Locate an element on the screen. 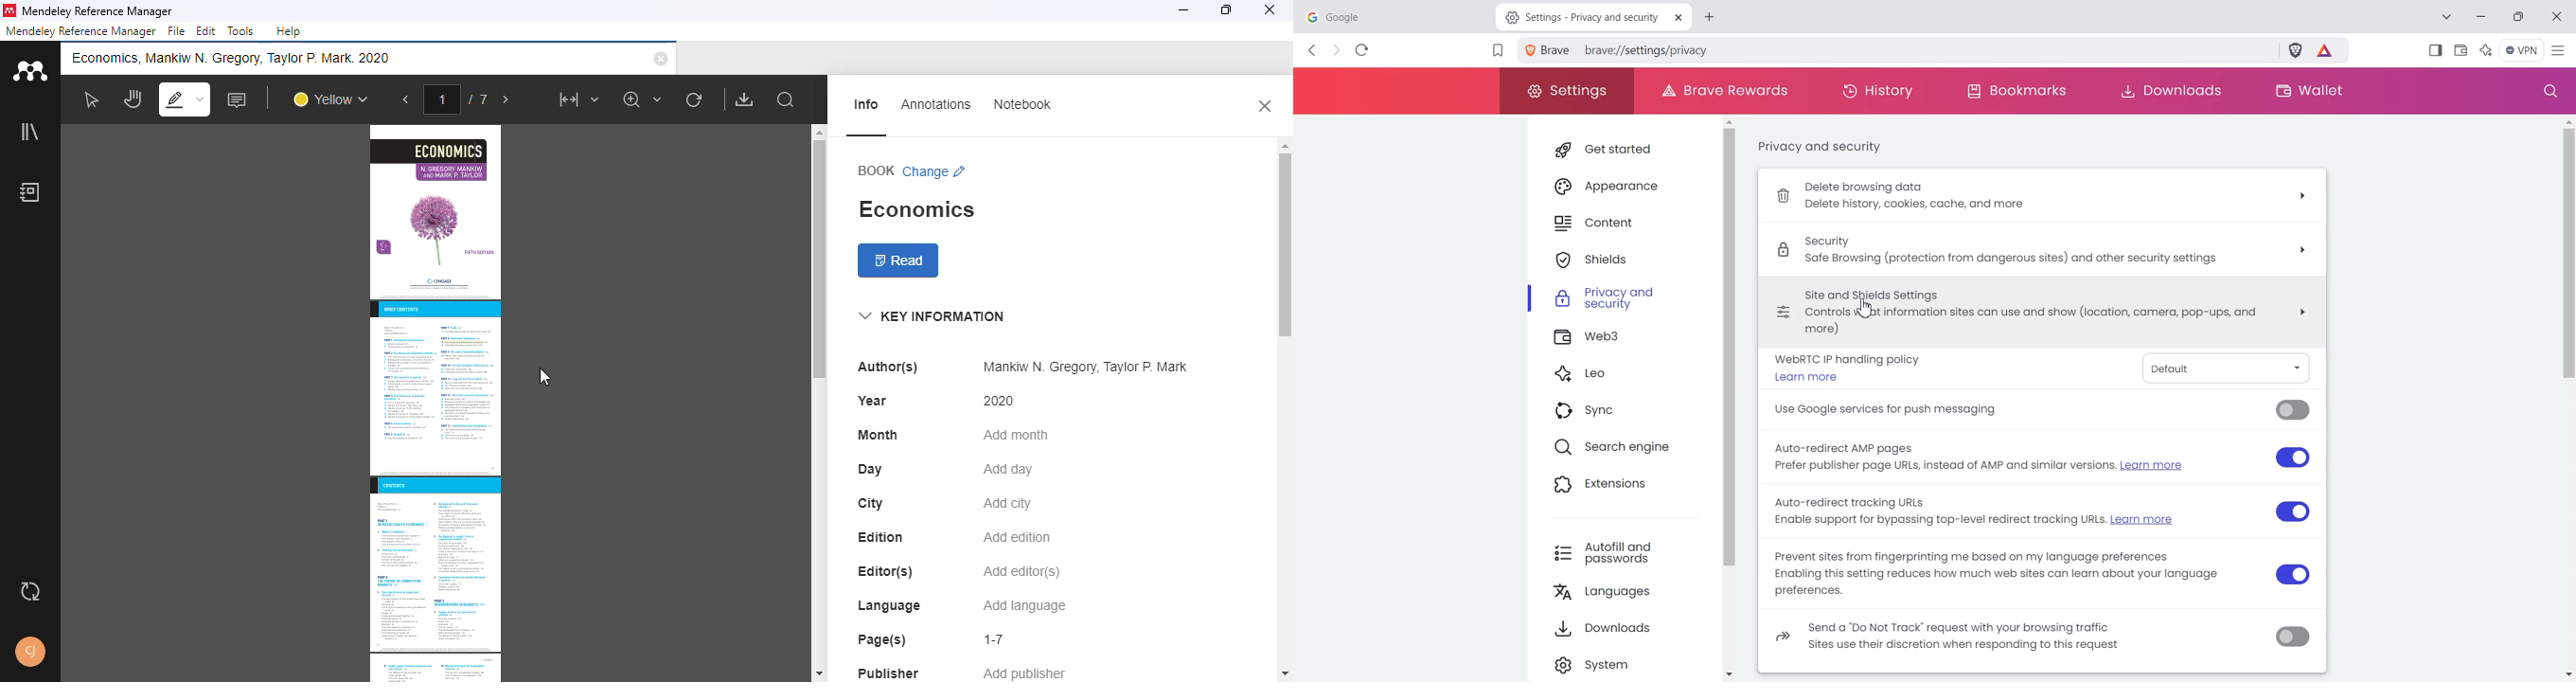 Image resolution: width=2576 pixels, height=700 pixels. zoom in & out is located at coordinates (644, 99).